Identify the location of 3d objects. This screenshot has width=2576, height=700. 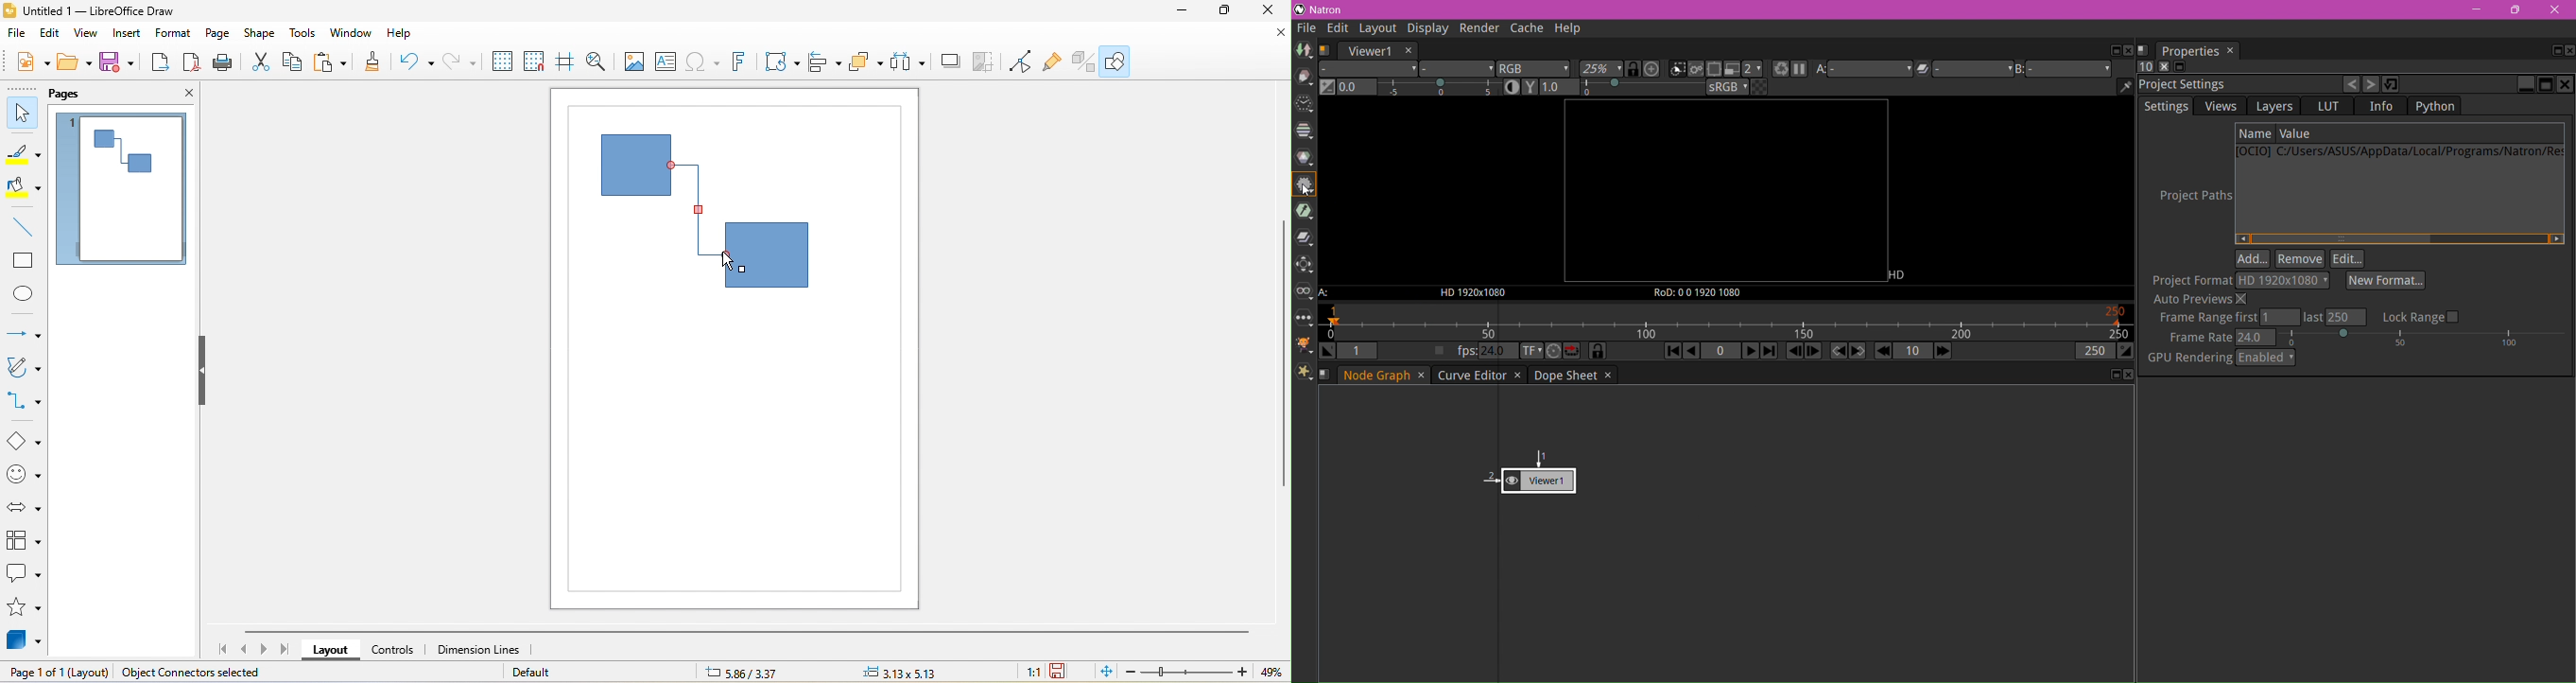
(22, 640).